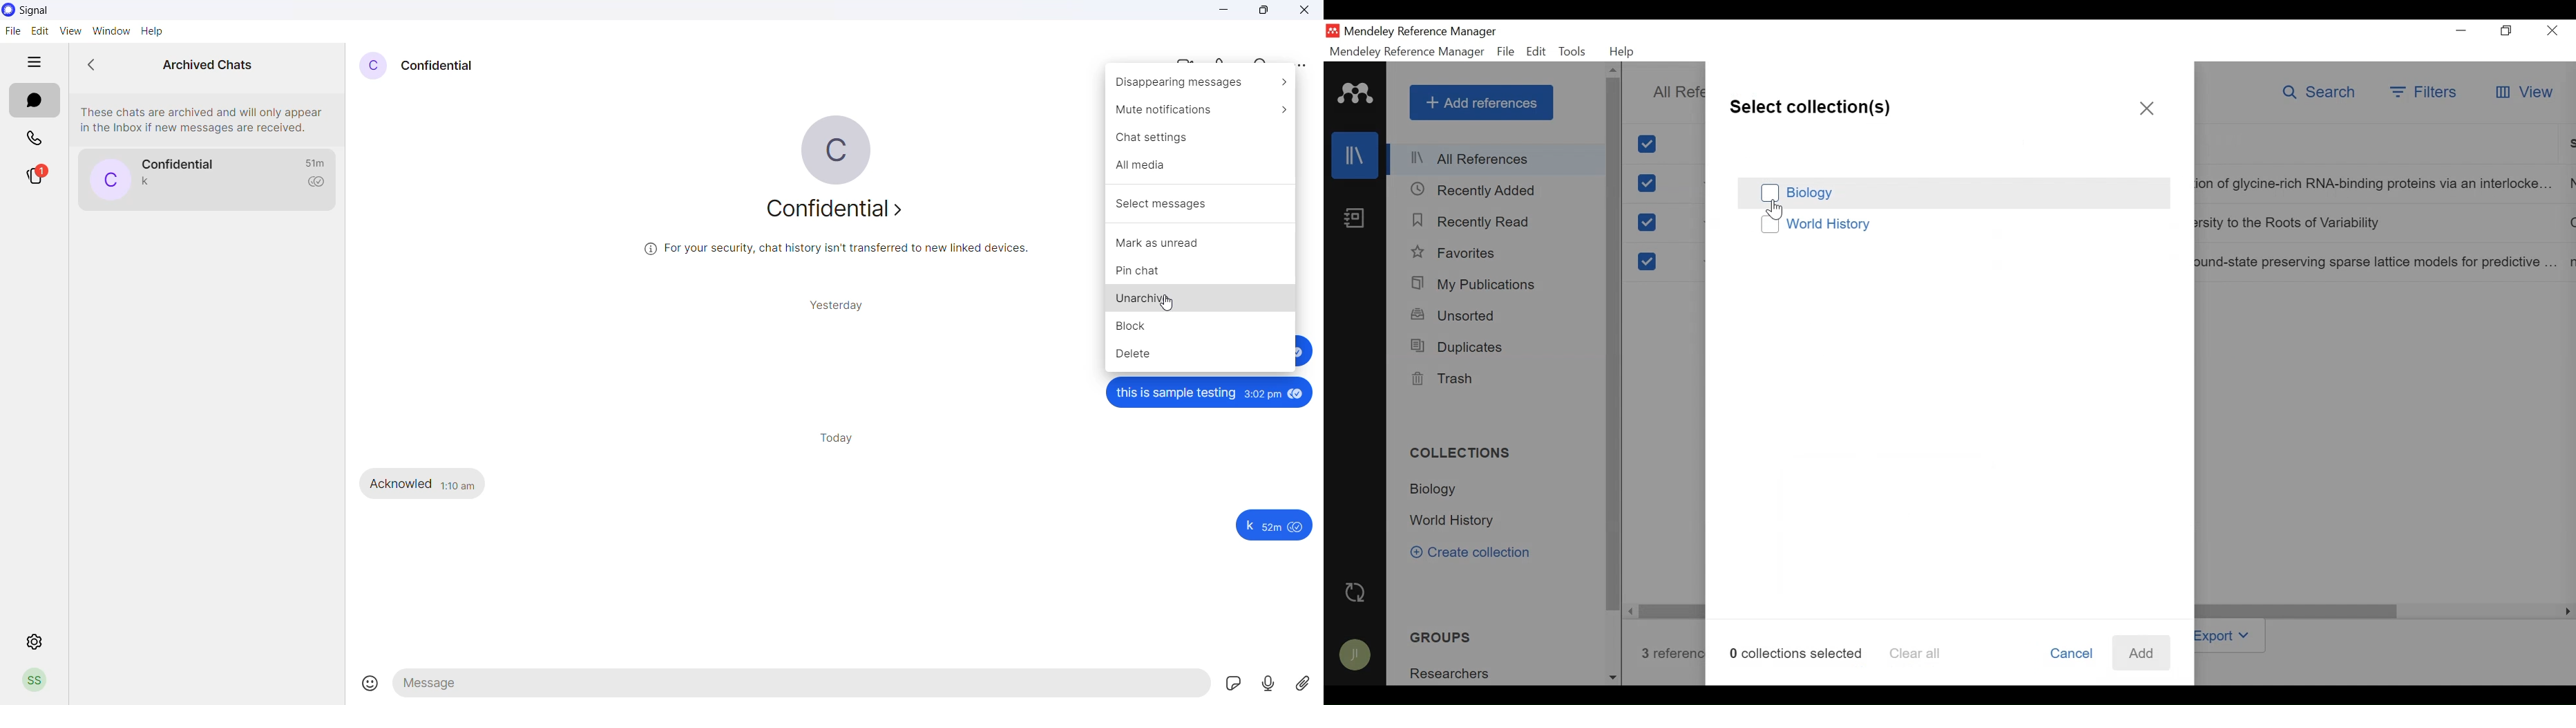 Image resolution: width=2576 pixels, height=728 pixels. What do you see at coordinates (1615, 345) in the screenshot?
I see `Vertical Scroll bar` at bounding box center [1615, 345].